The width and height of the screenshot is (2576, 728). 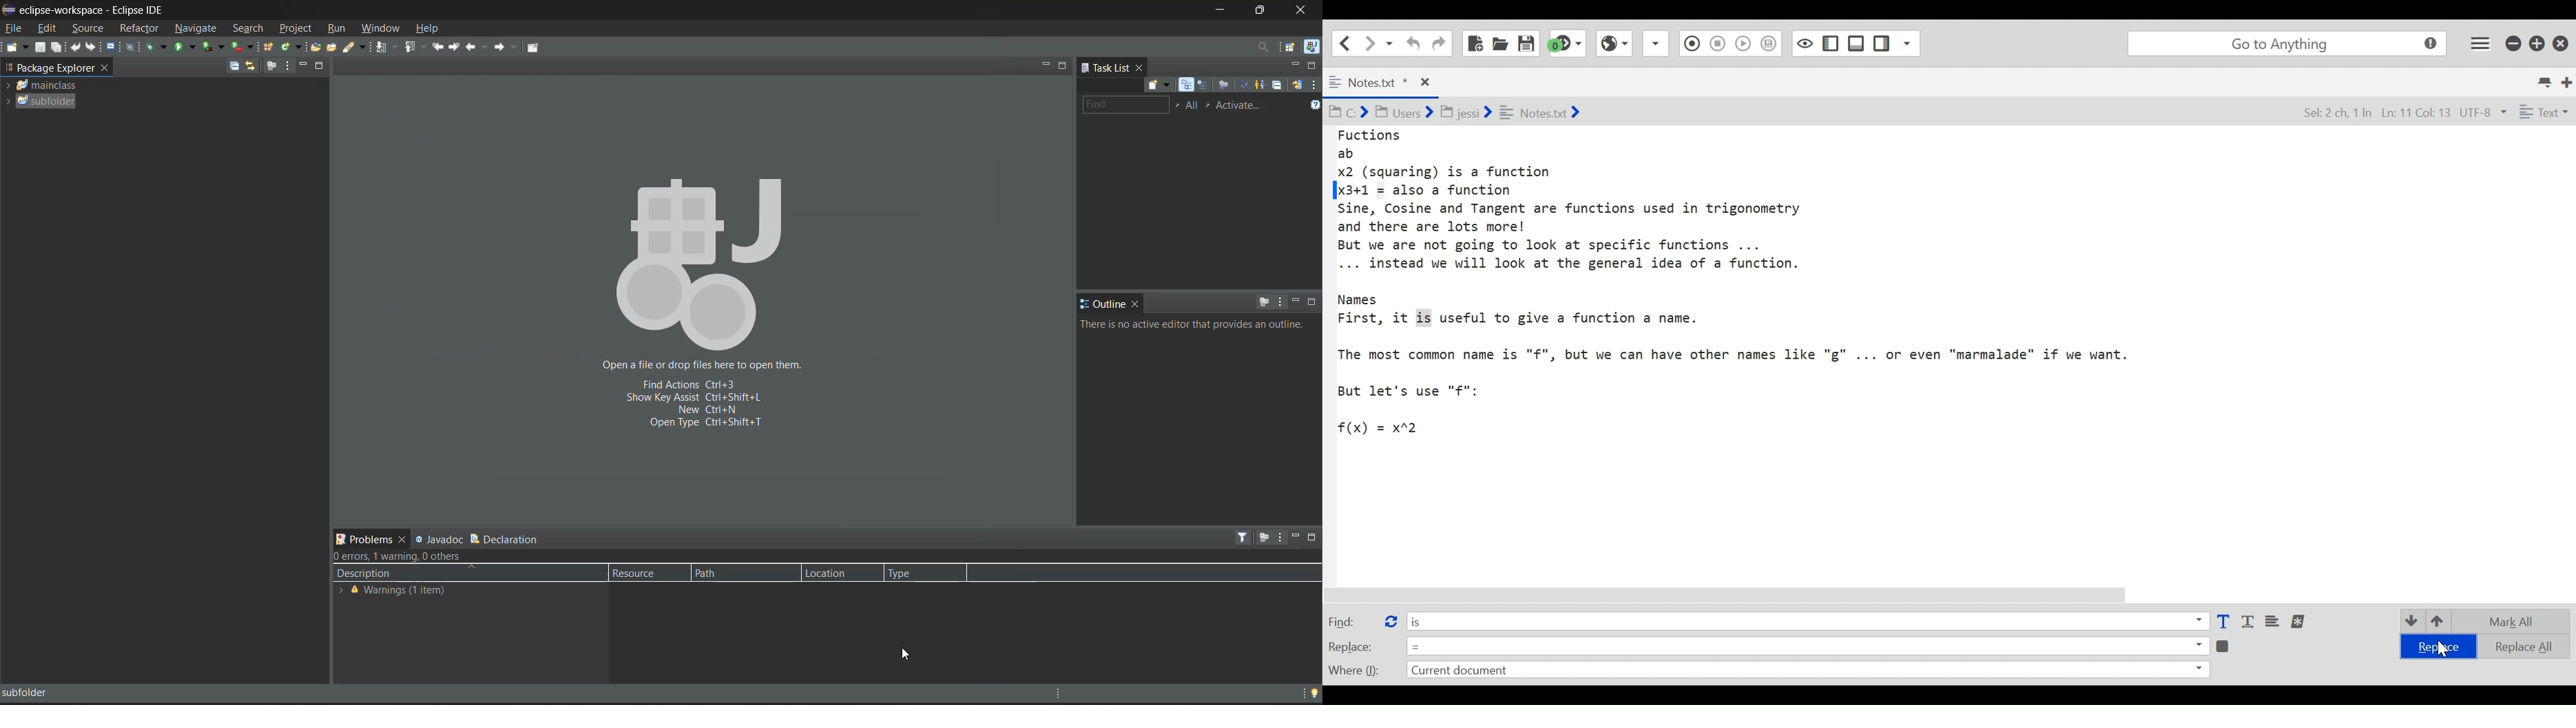 I want to click on java, so click(x=1311, y=47).